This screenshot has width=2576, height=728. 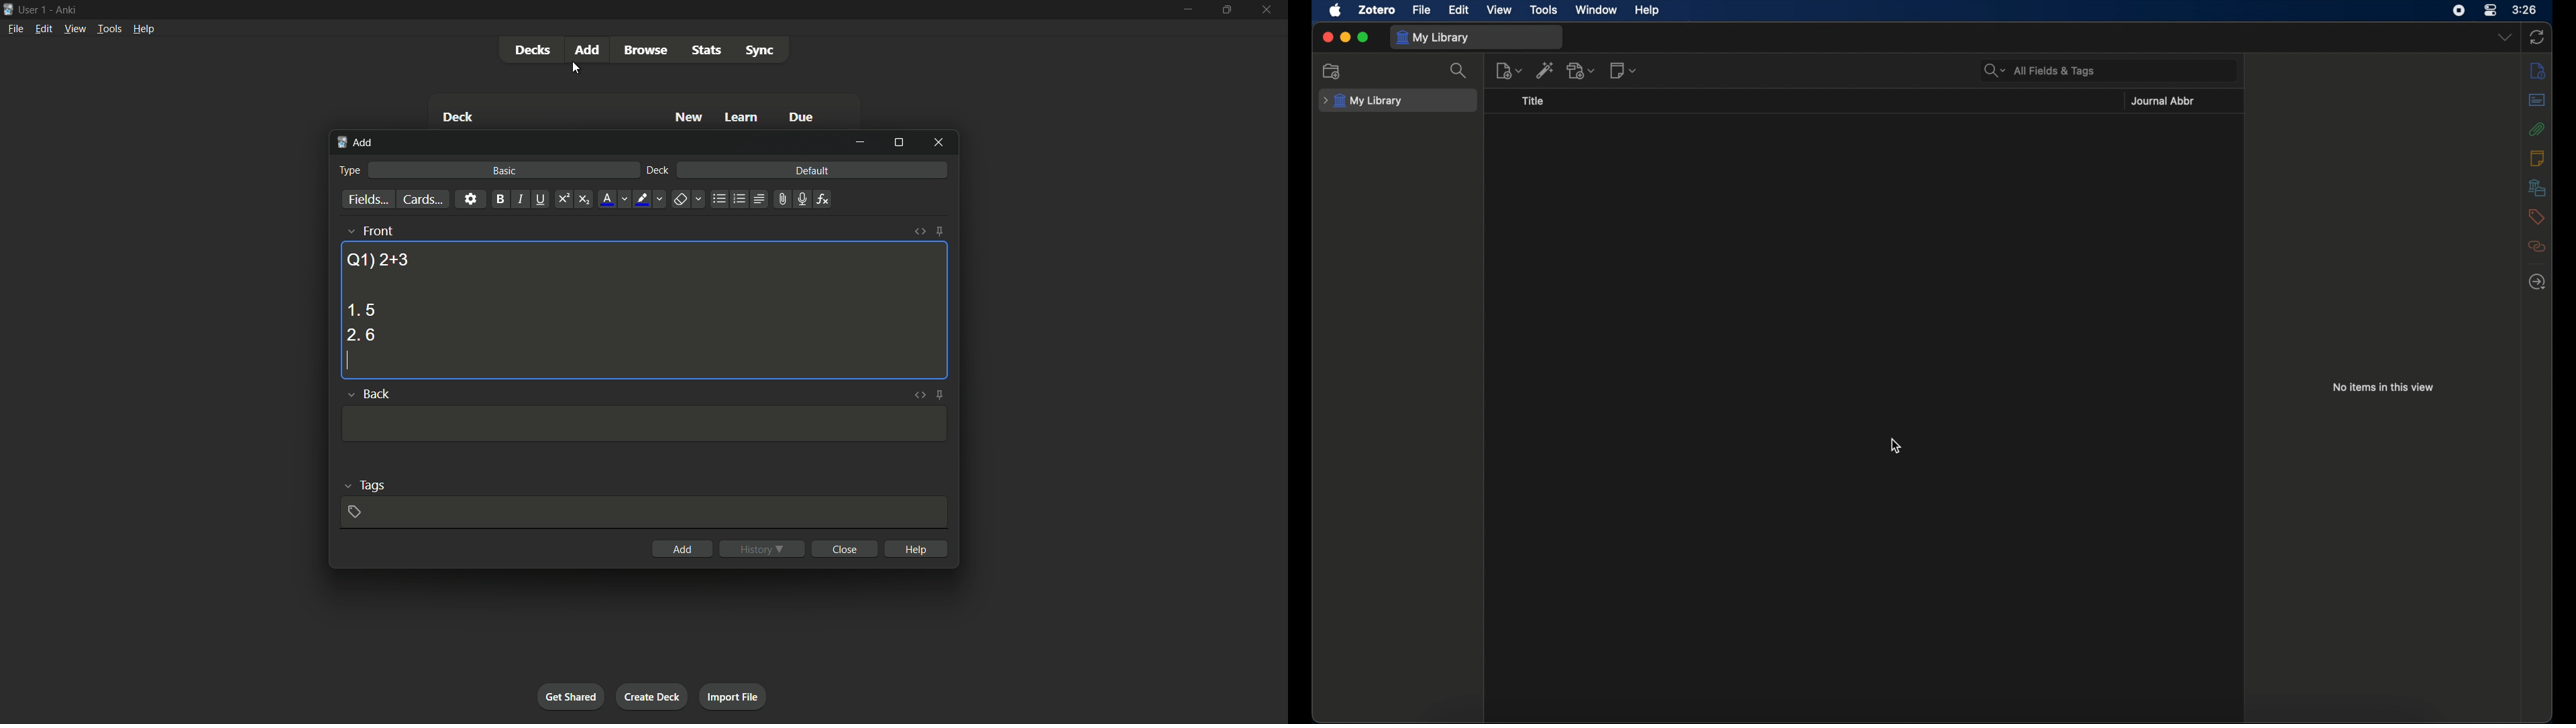 What do you see at coordinates (2536, 129) in the screenshot?
I see `attachments` at bounding box center [2536, 129].